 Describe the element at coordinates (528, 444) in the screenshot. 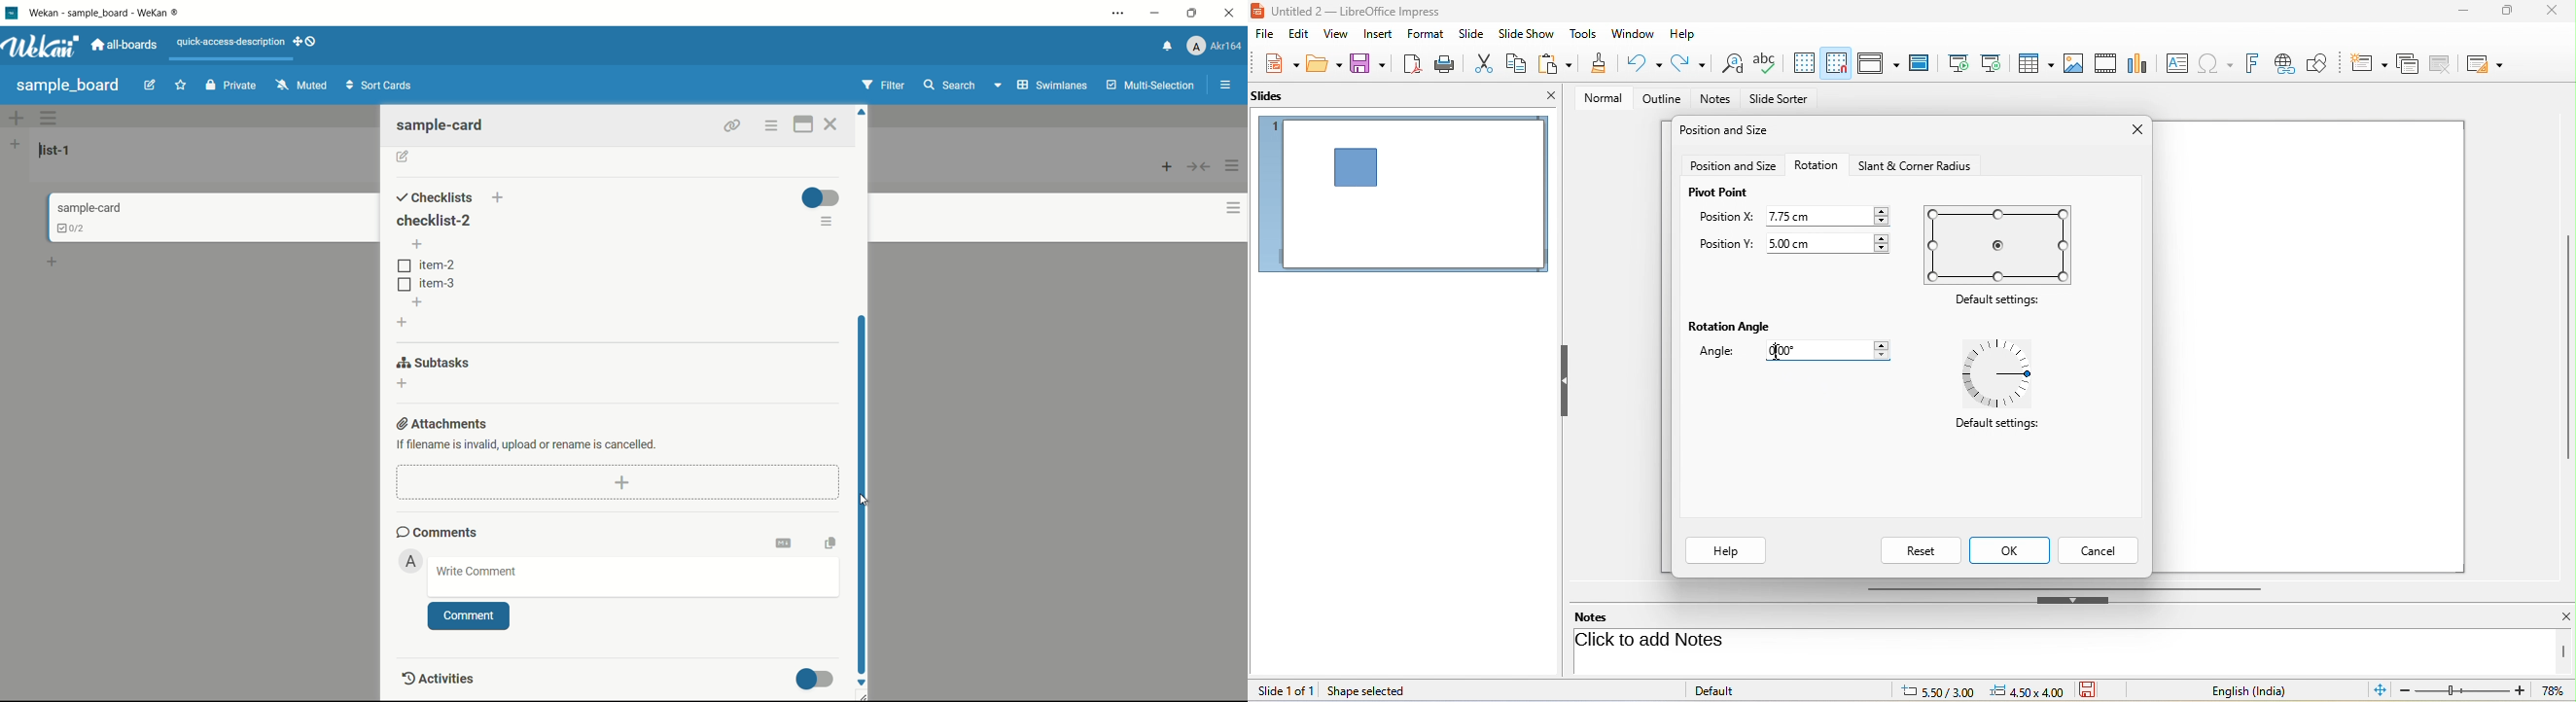

I see `text` at that location.